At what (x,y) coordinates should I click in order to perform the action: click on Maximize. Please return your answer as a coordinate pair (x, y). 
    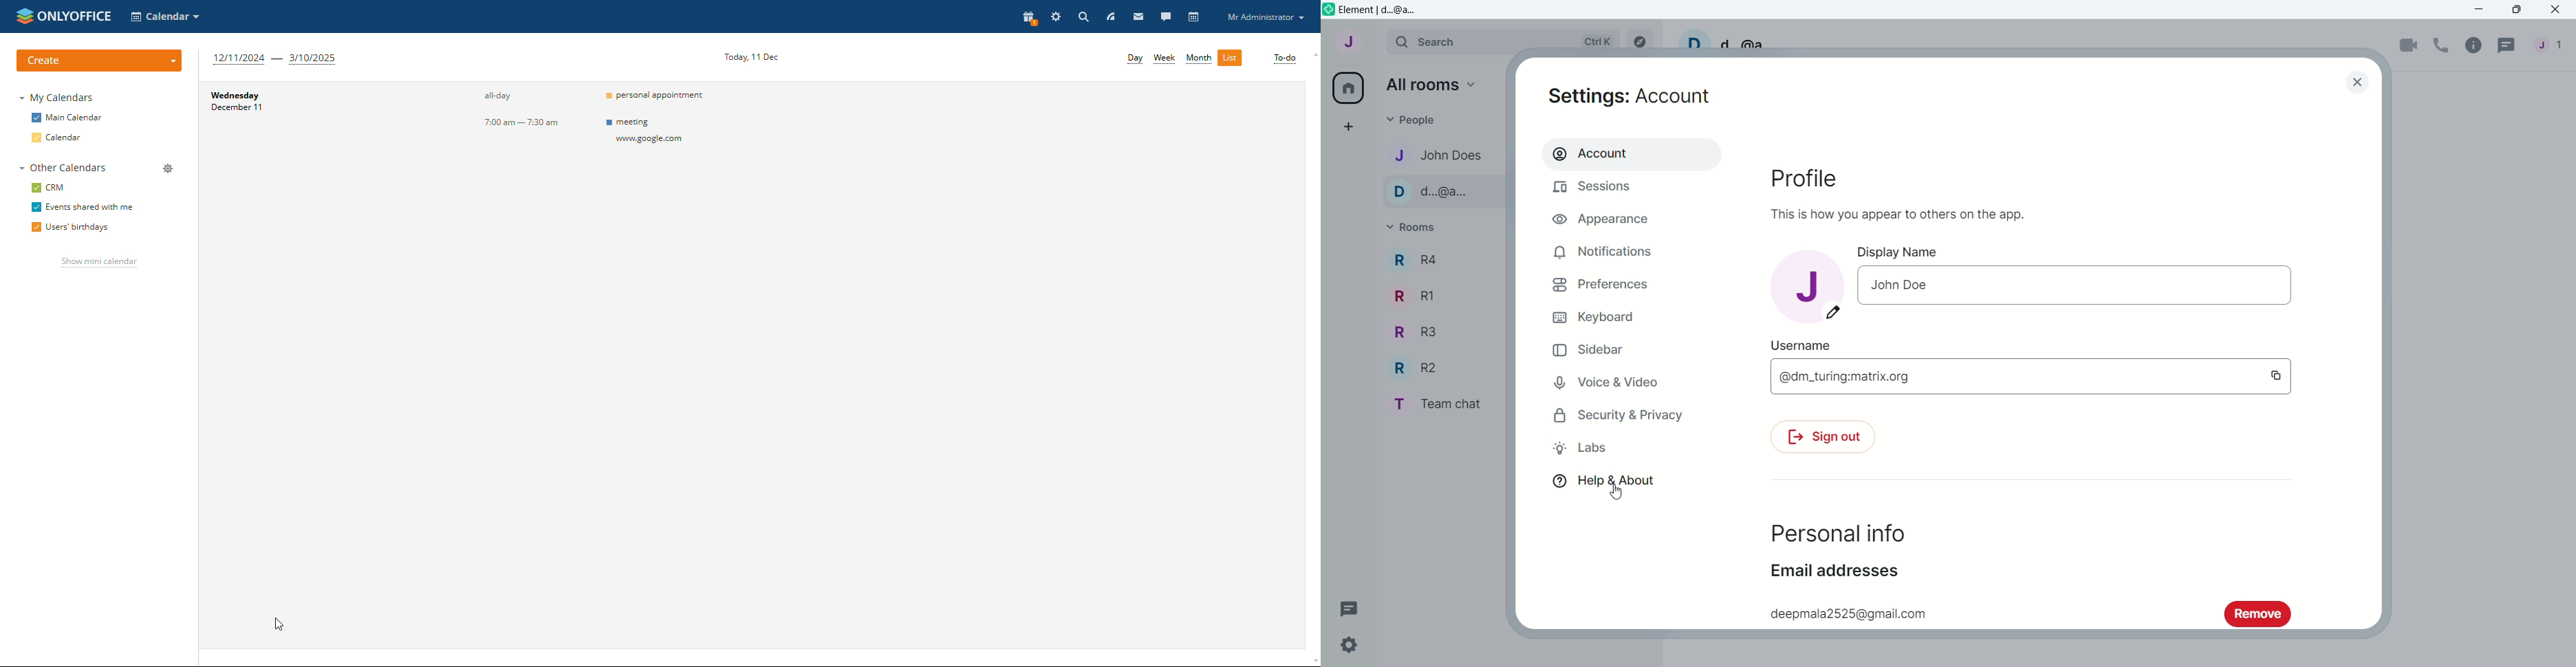
    Looking at the image, I should click on (2516, 10).